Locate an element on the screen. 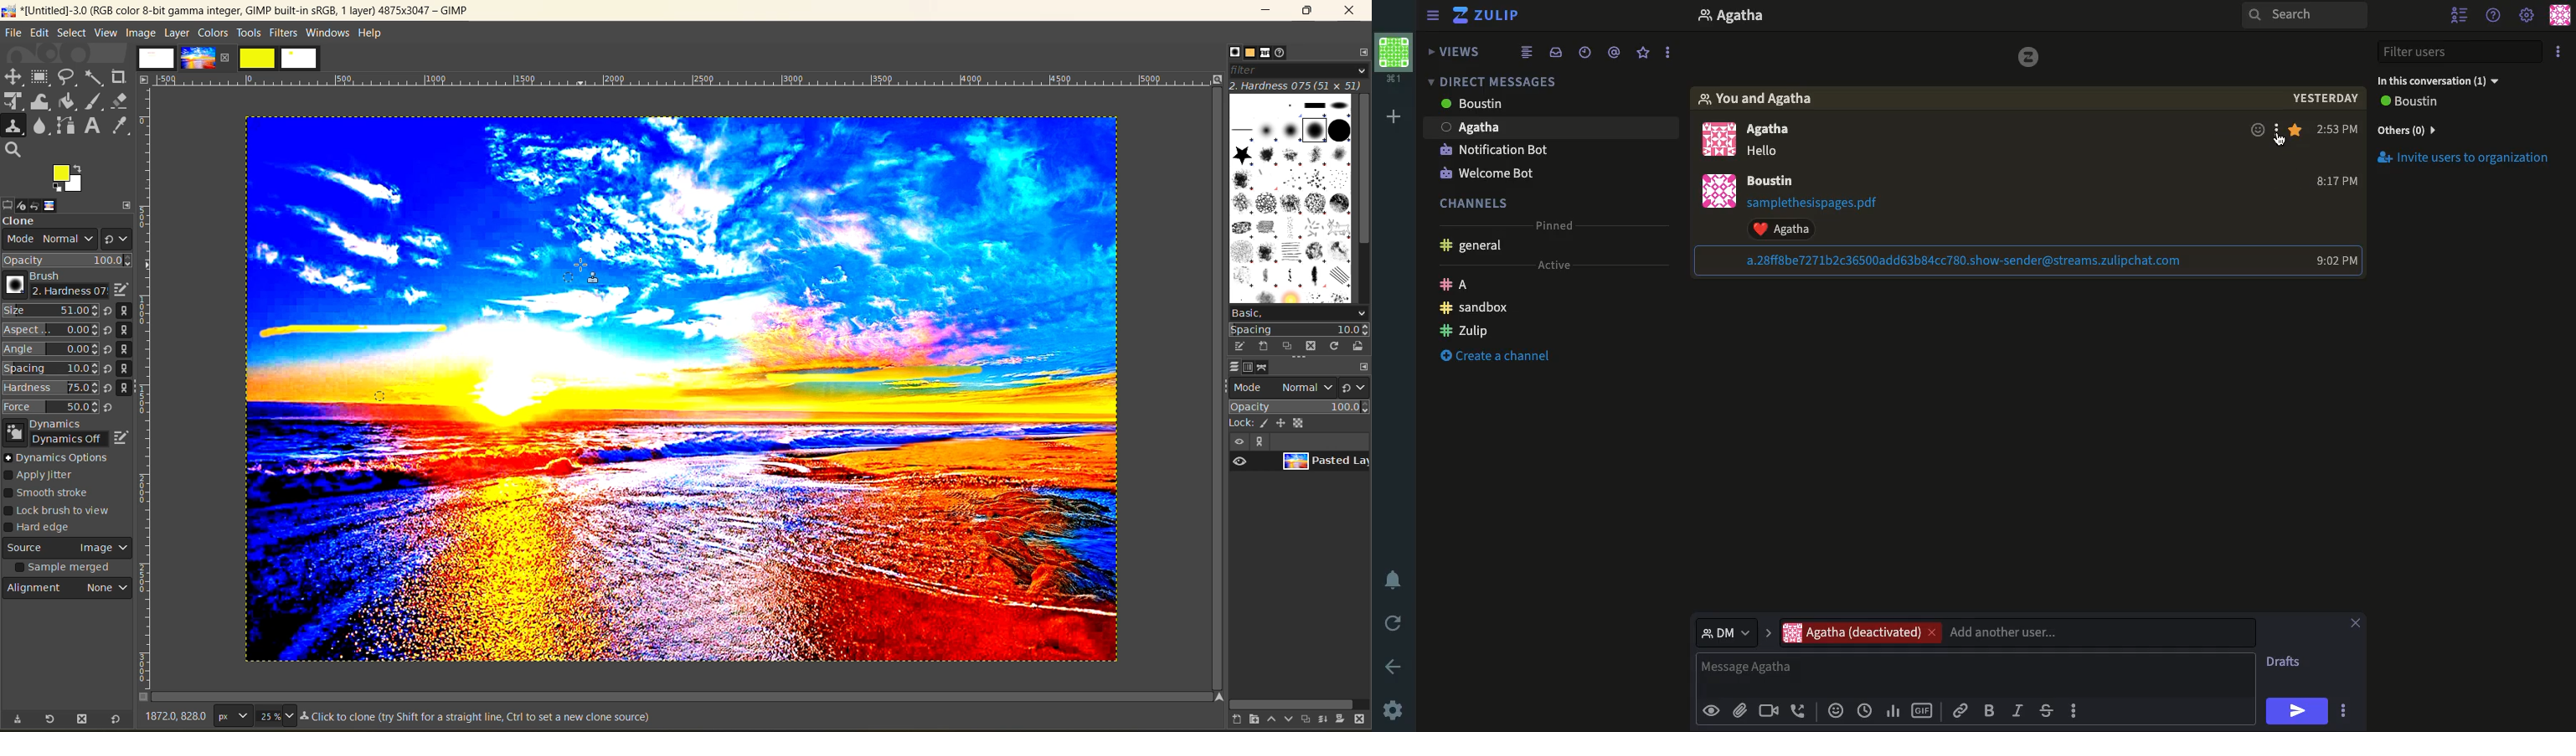 The image size is (2576, 756). Notification bot is located at coordinates (1494, 152).